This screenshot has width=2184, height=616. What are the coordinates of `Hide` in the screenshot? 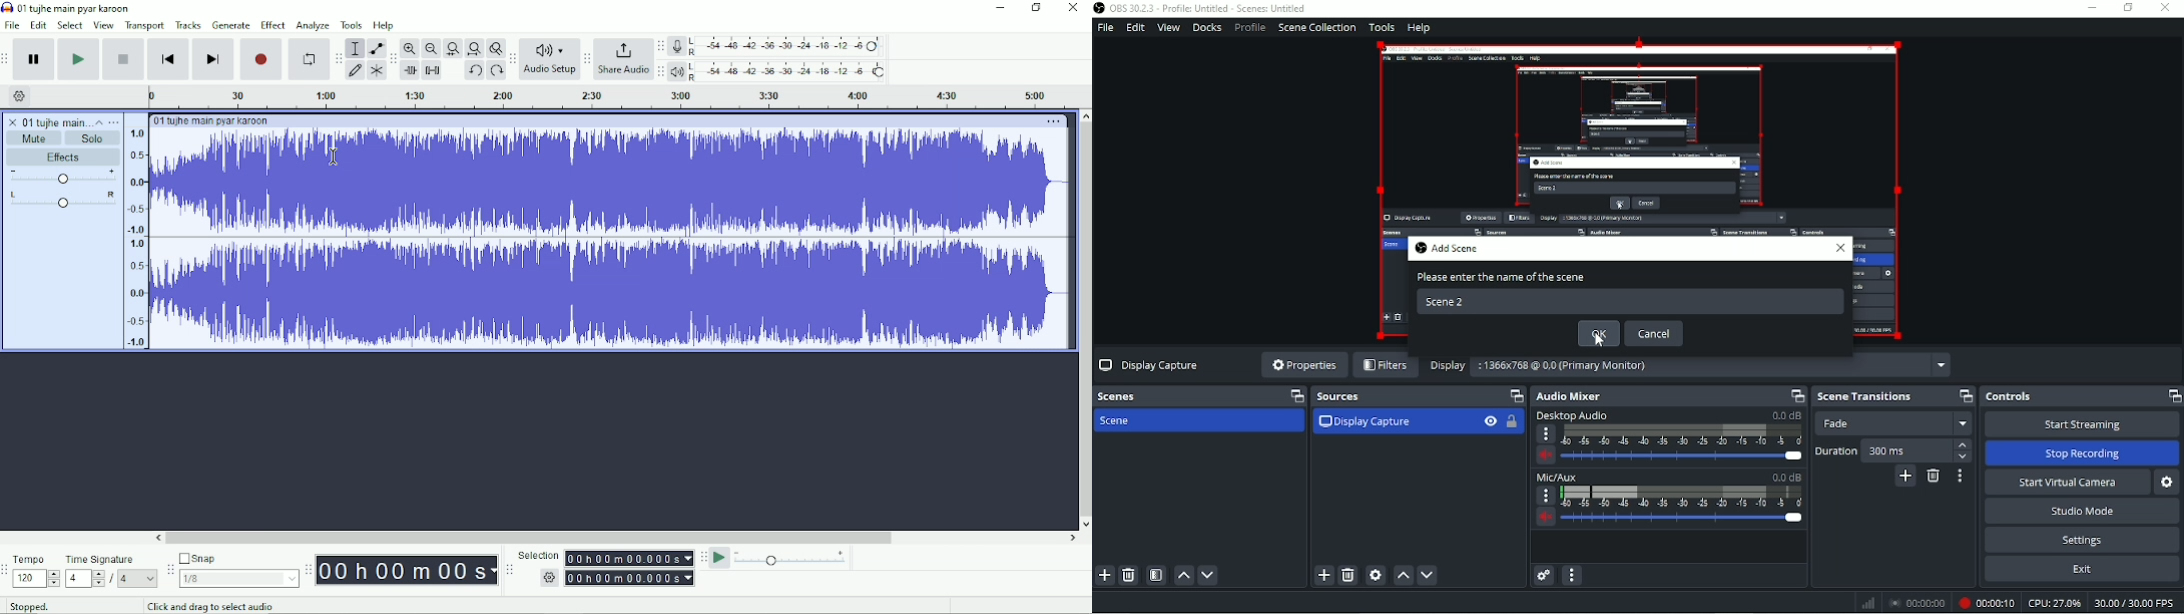 It's located at (1490, 423).